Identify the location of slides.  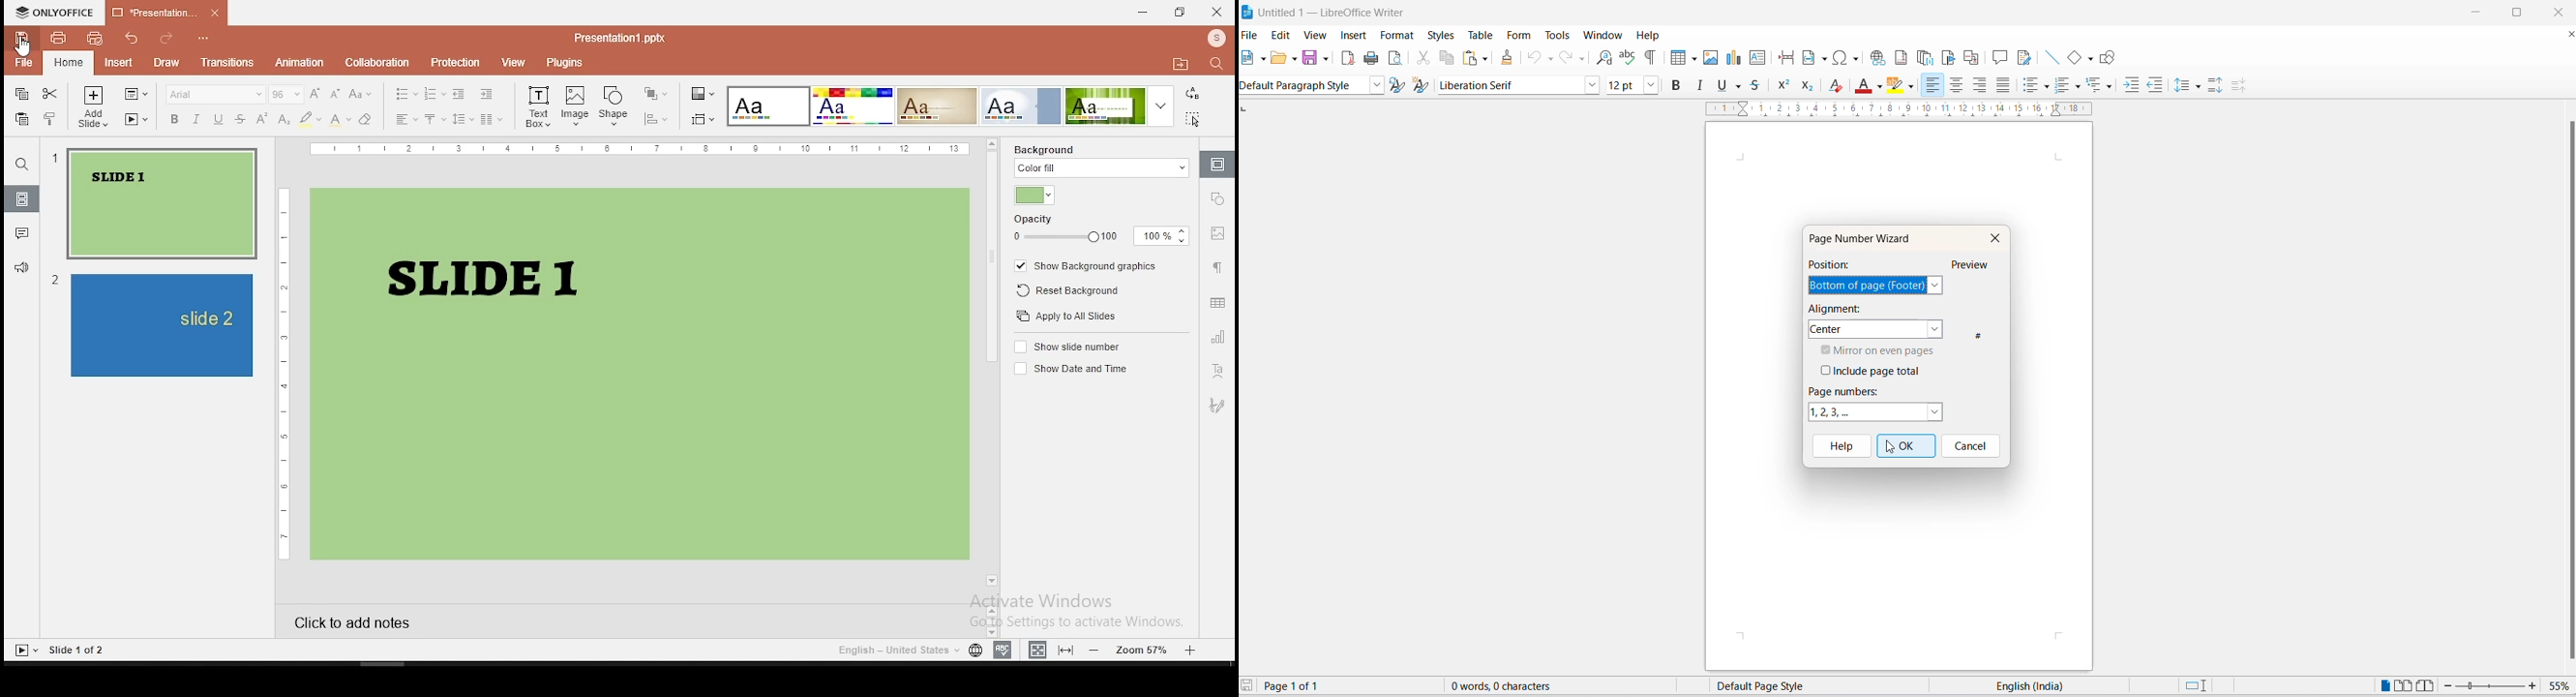
(21, 199).